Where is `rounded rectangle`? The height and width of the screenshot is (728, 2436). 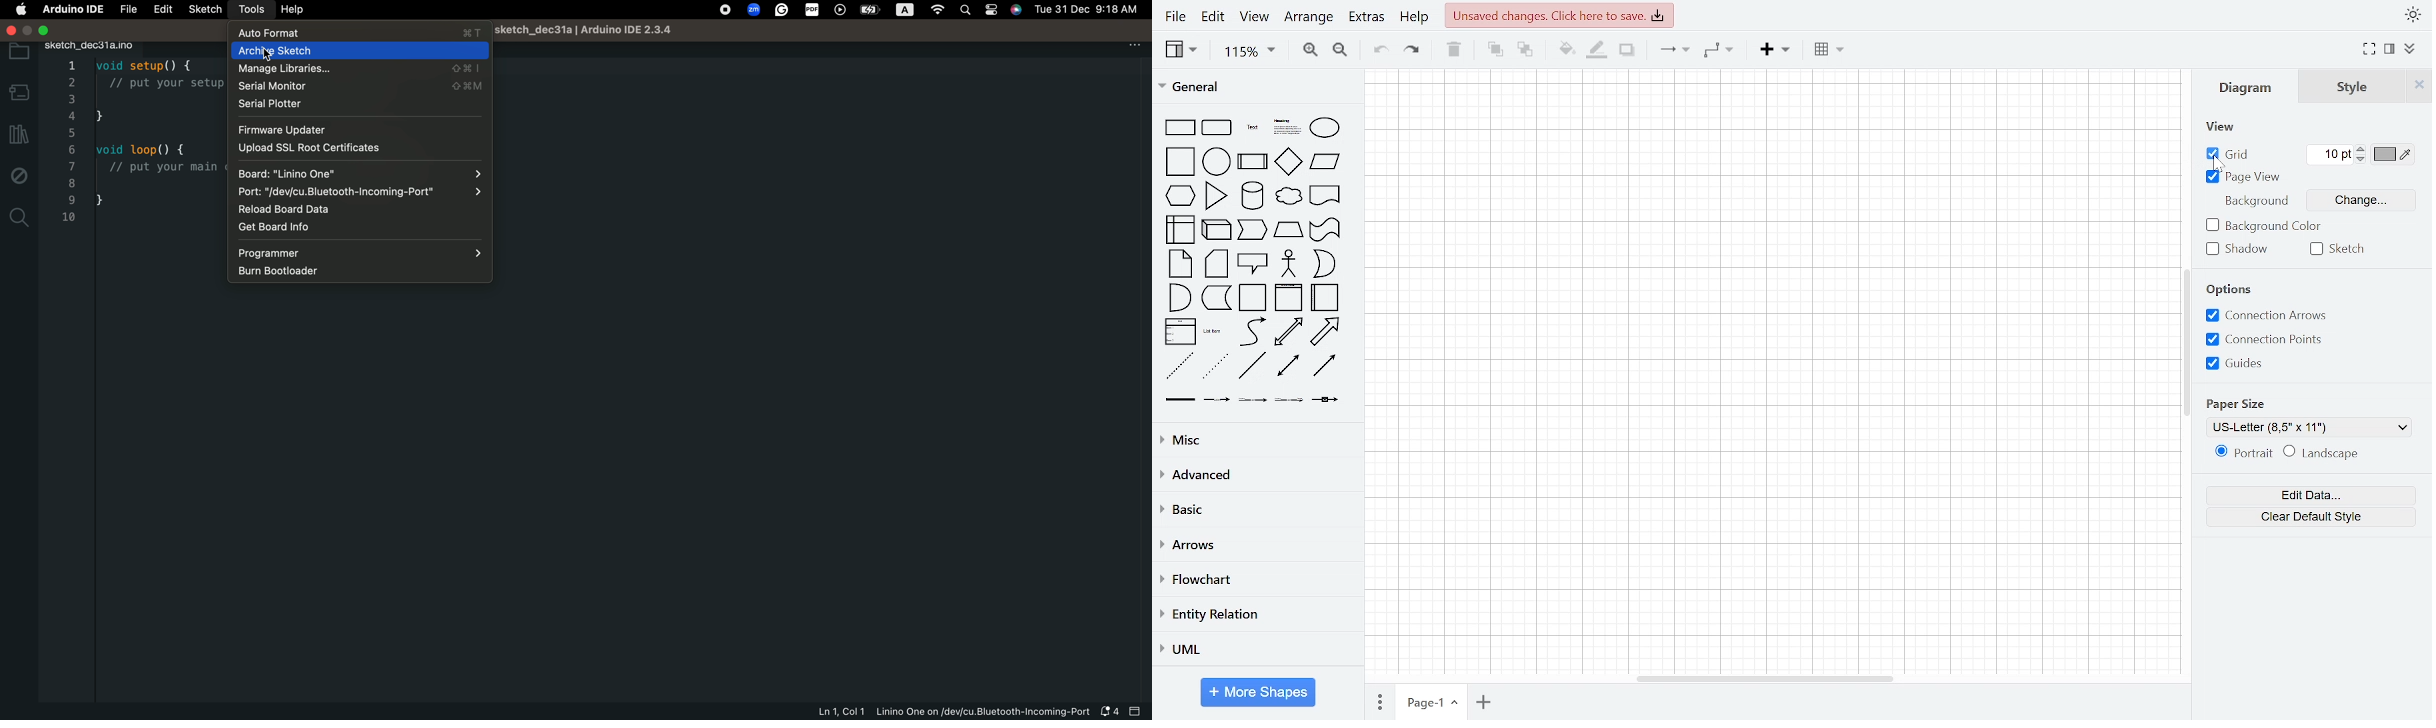
rounded rectangle is located at coordinates (1217, 128).